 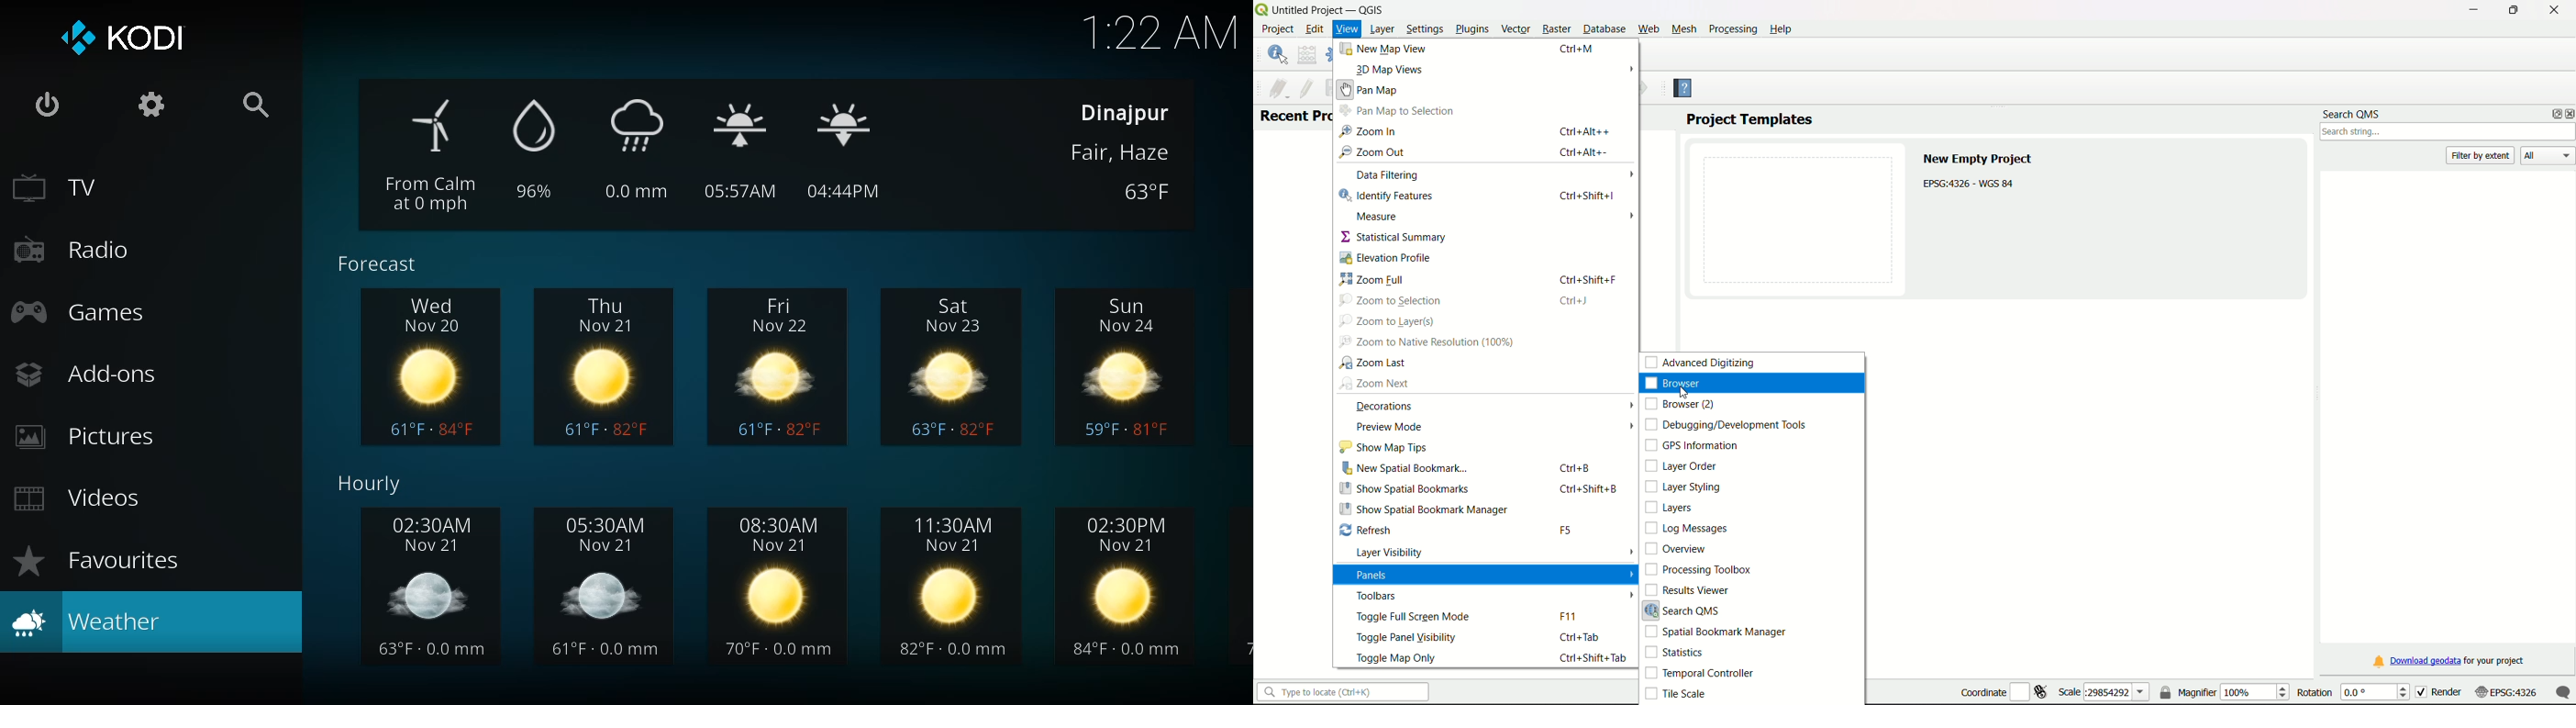 I want to click on search, so click(x=256, y=105).